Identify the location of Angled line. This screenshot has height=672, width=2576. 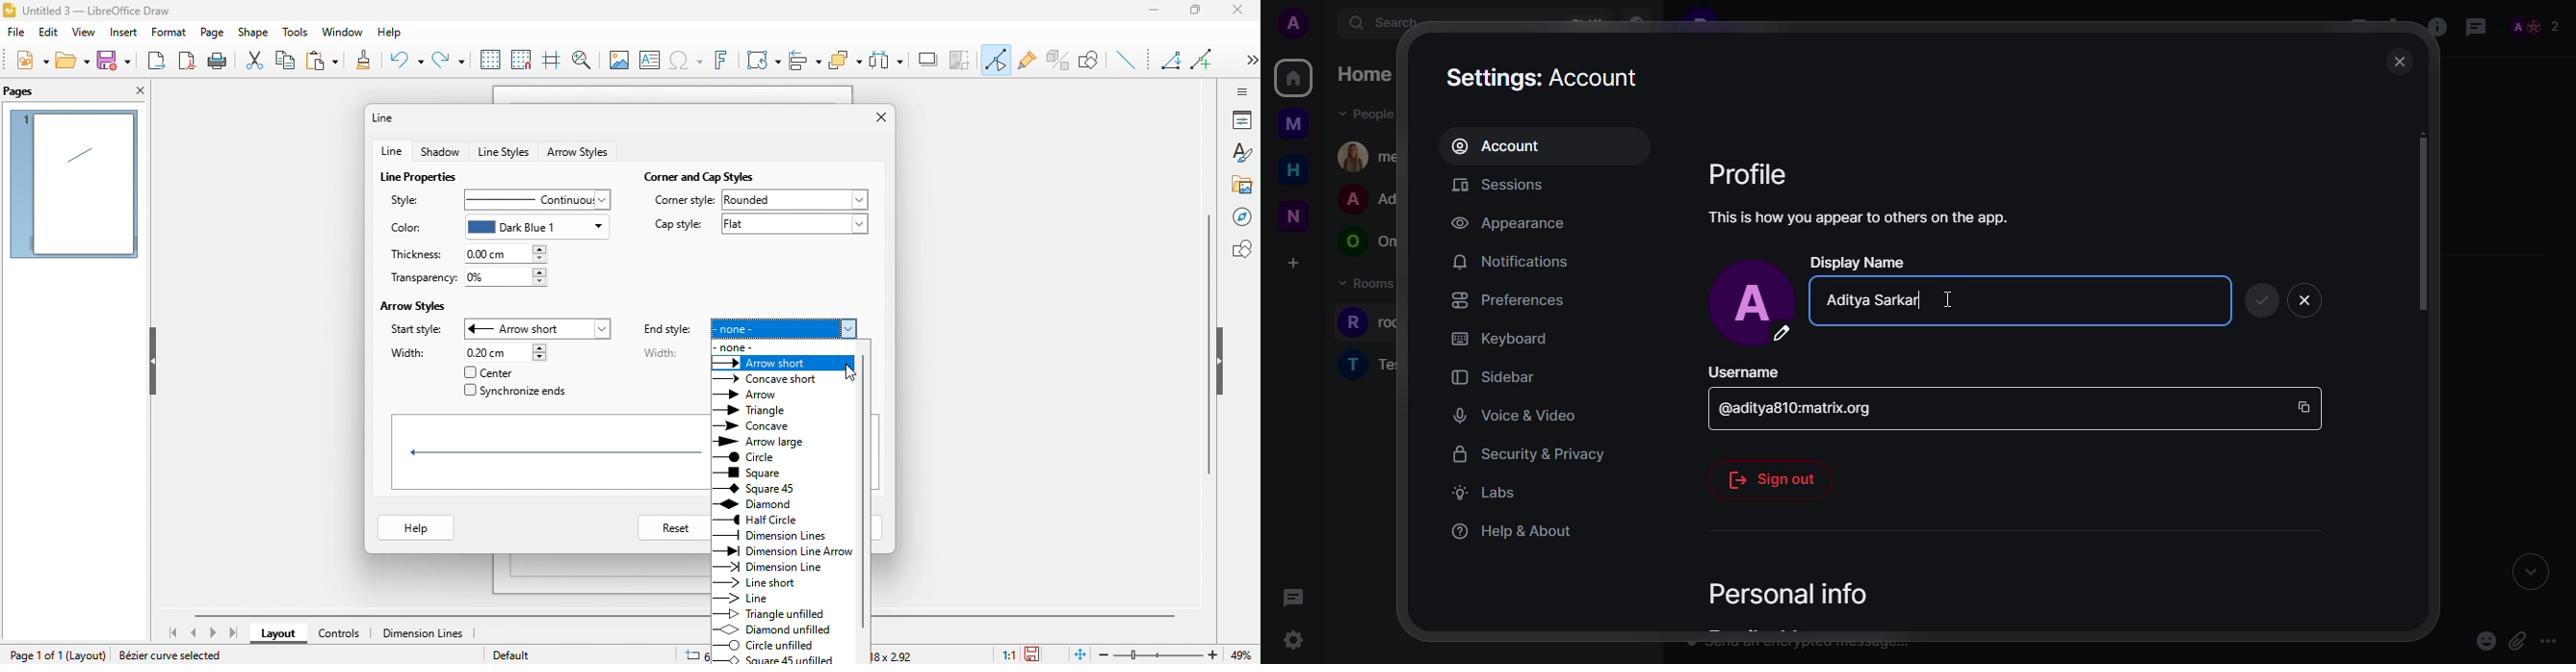
(1174, 63).